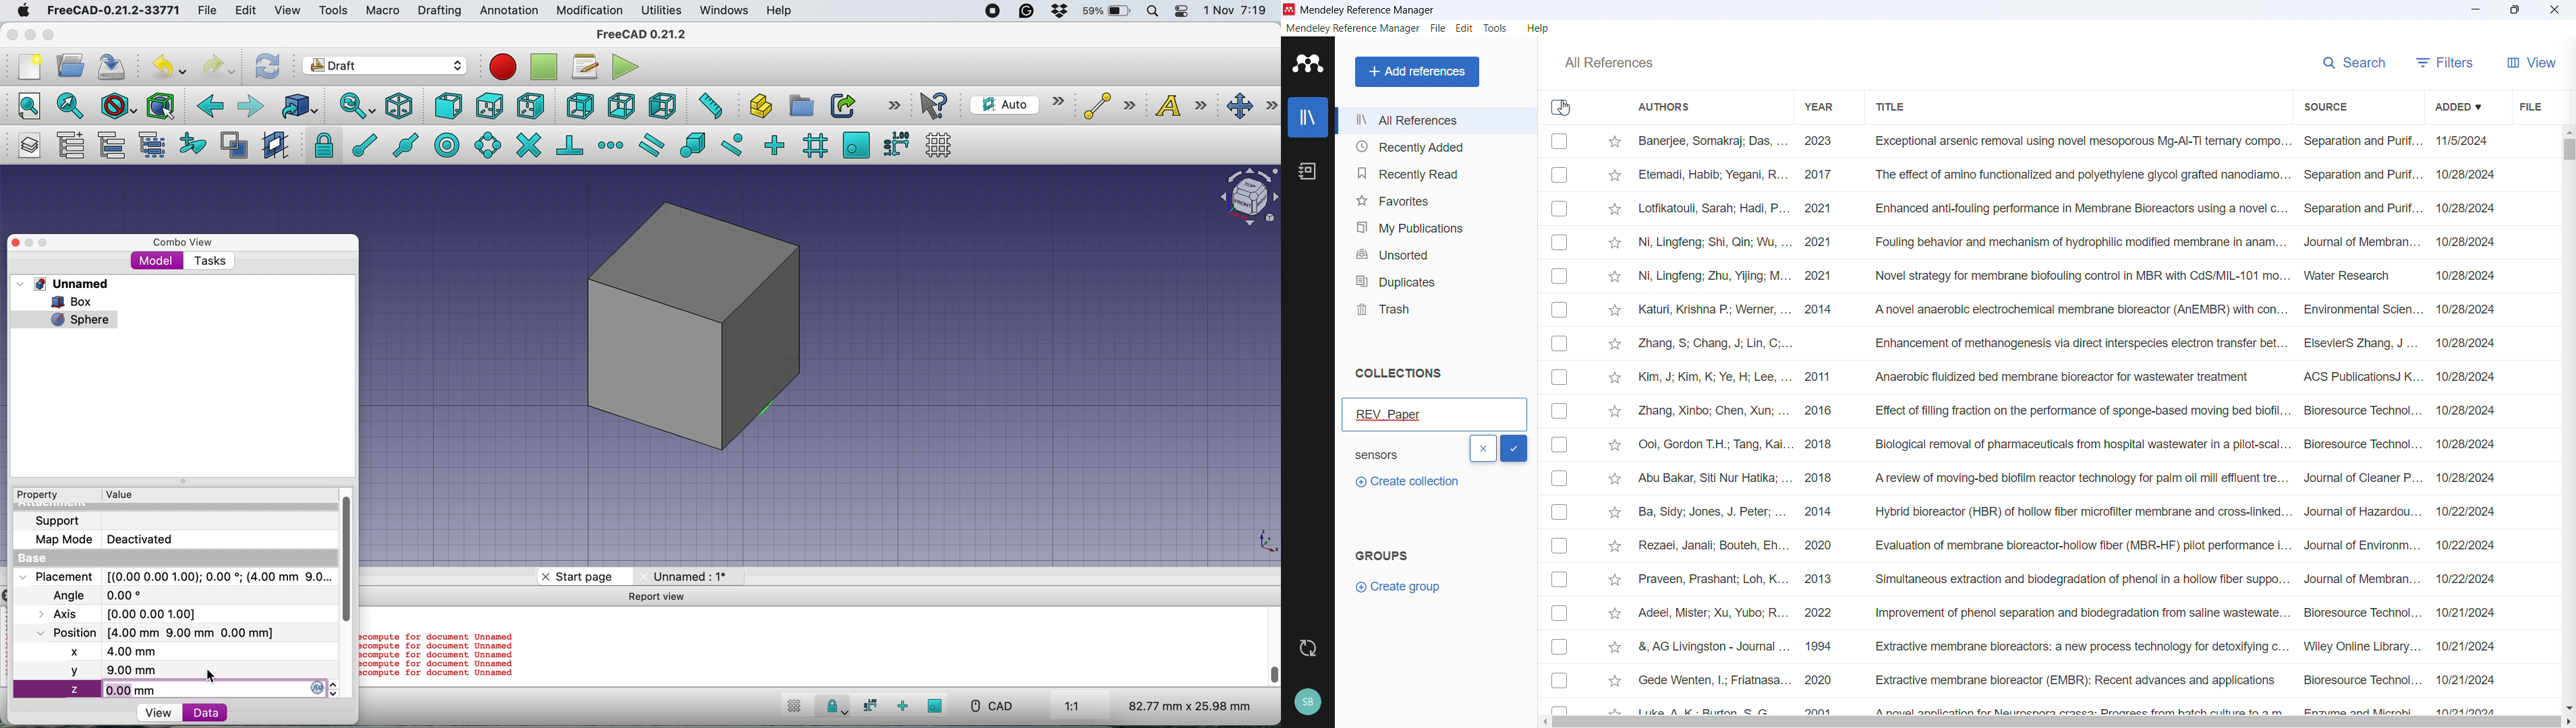 This screenshot has width=2576, height=728. Describe the element at coordinates (1560, 107) in the screenshot. I see `Select all entries ` at that location.